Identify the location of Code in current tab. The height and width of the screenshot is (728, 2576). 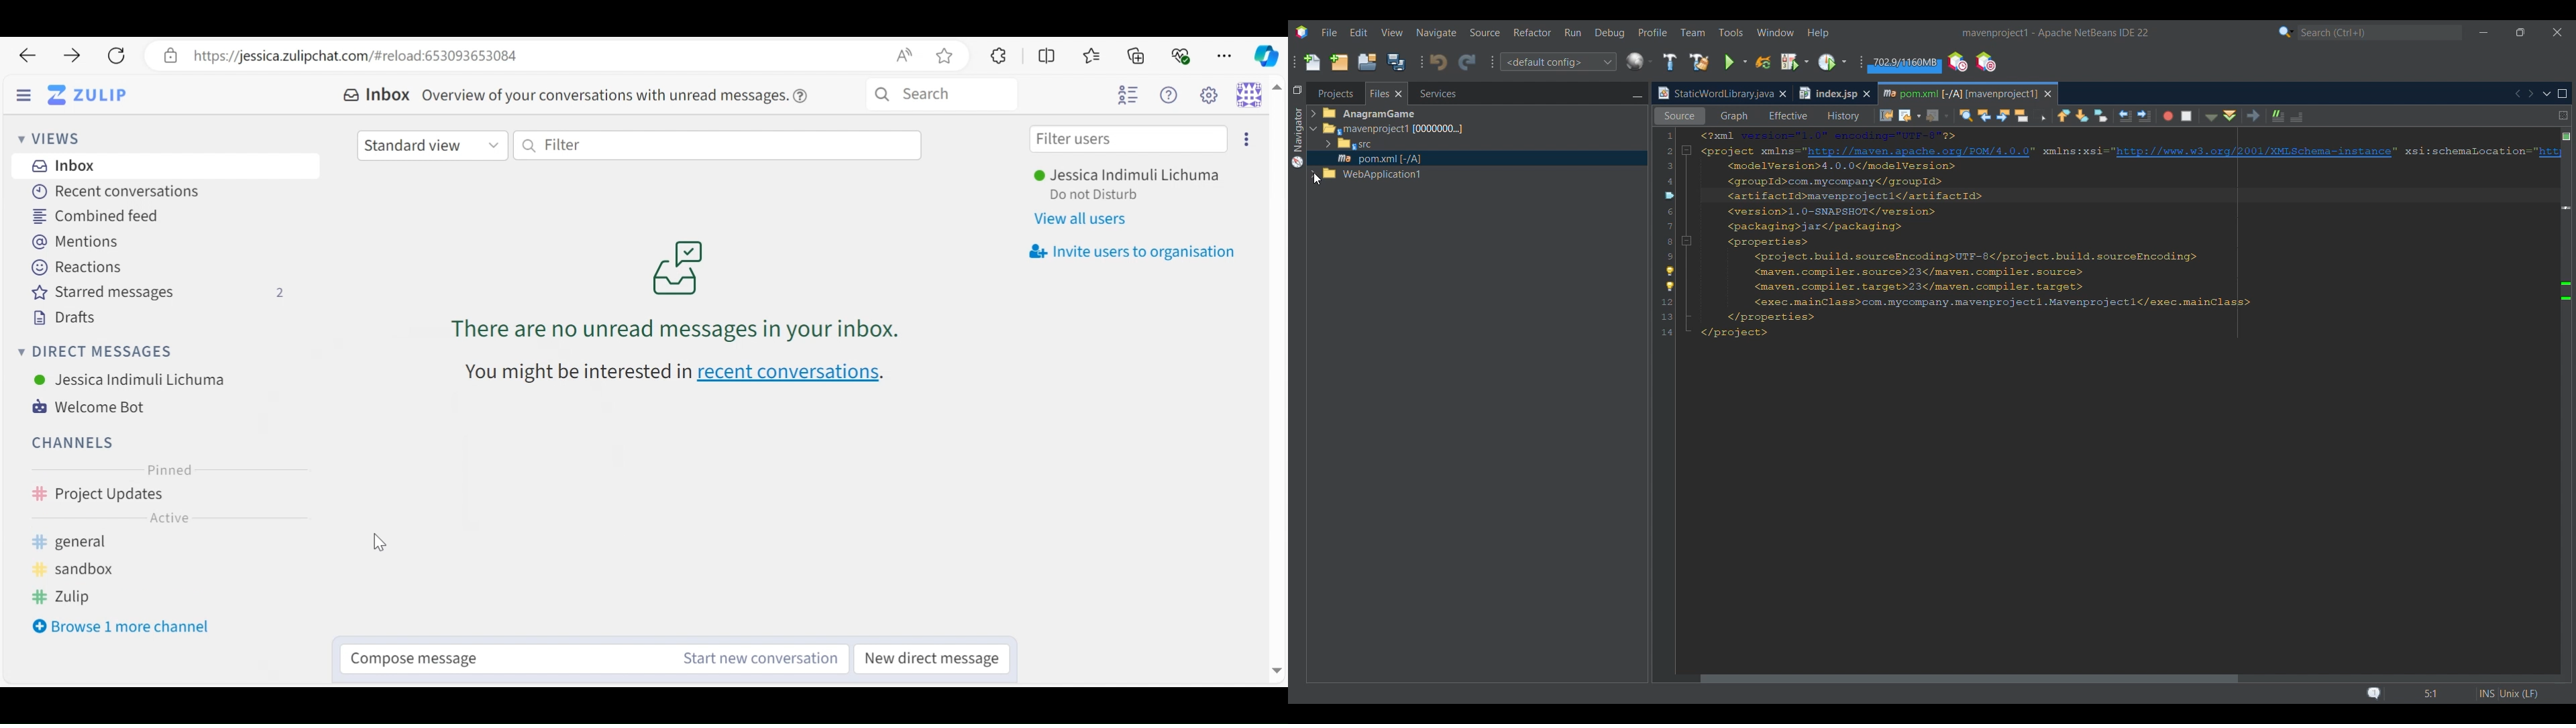
(2108, 237).